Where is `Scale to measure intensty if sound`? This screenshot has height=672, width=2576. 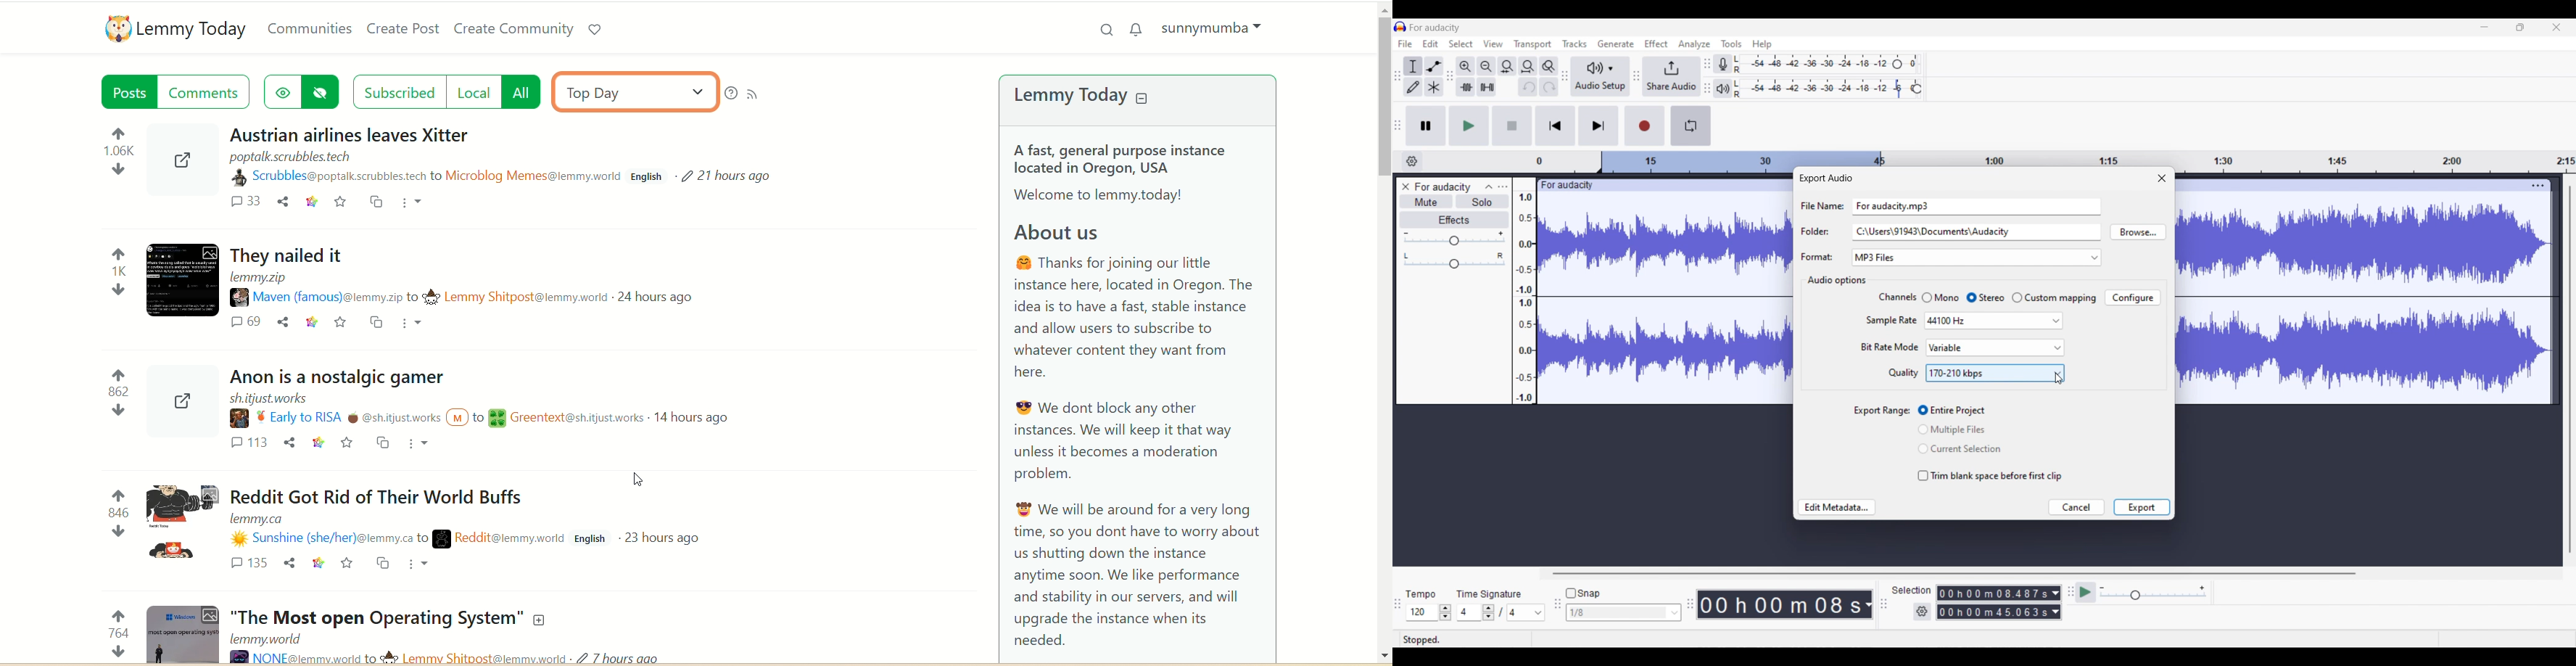 Scale to measure intensty if sound is located at coordinates (1524, 298).